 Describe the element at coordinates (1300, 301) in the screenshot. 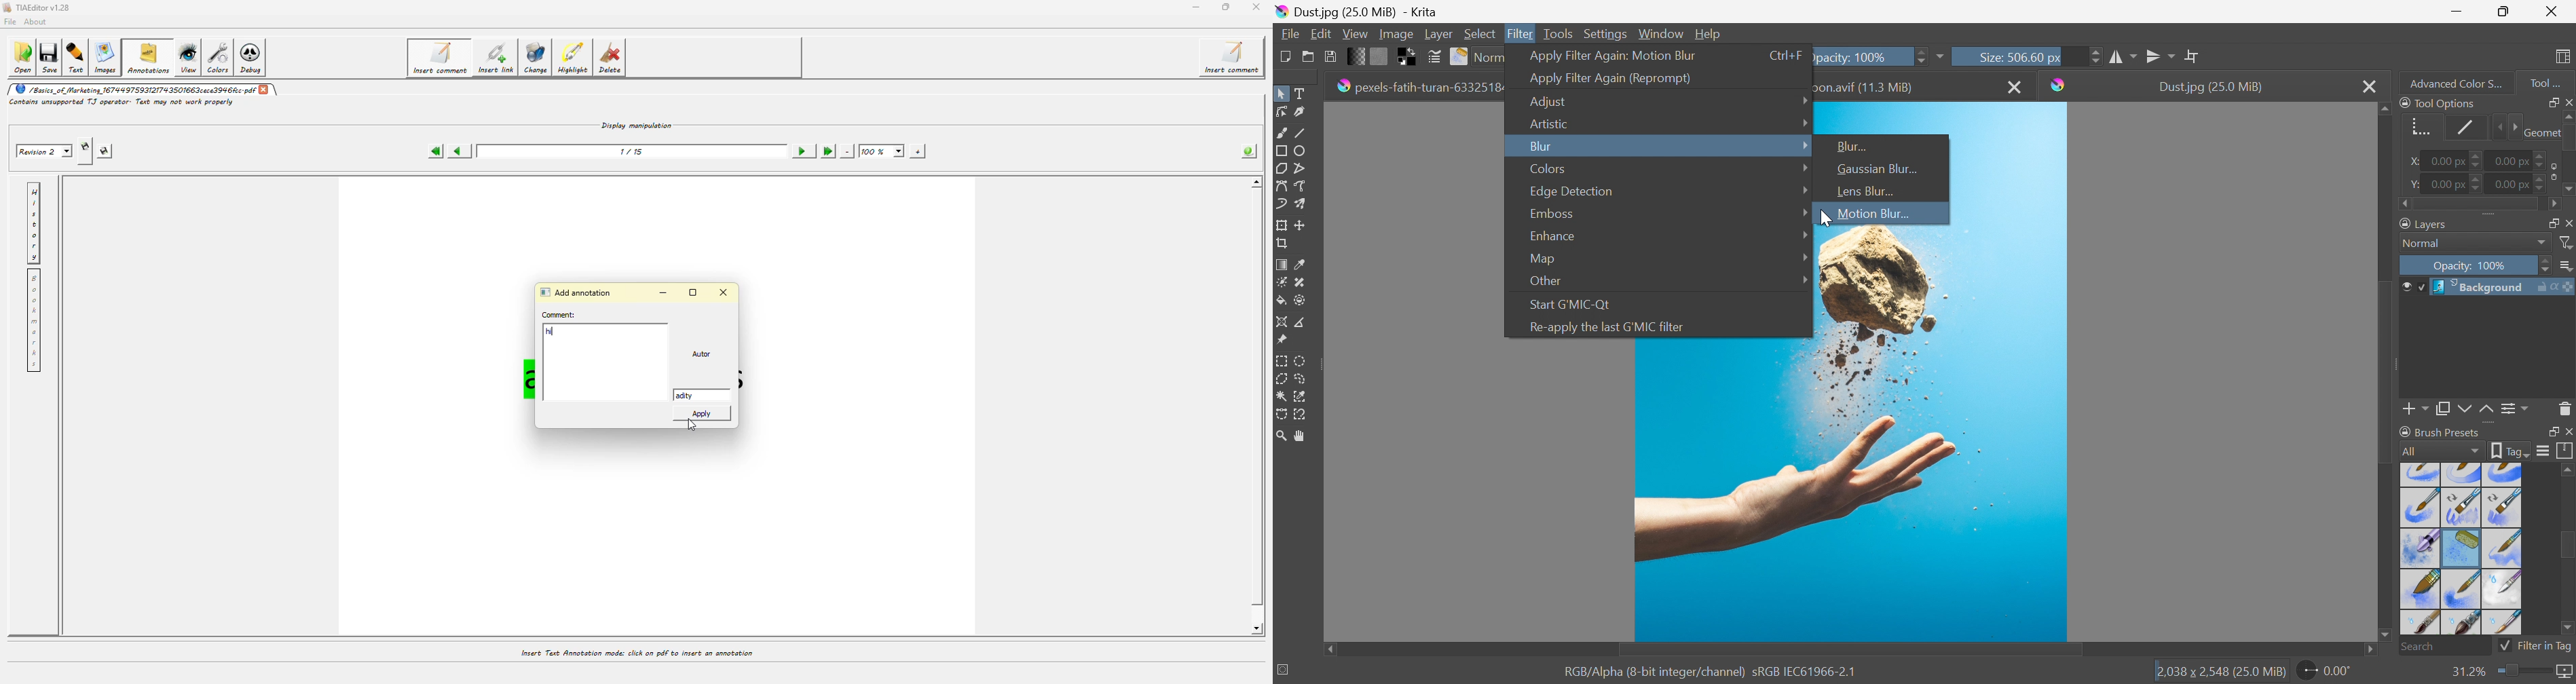

I see `Endorse and fill tool` at that location.